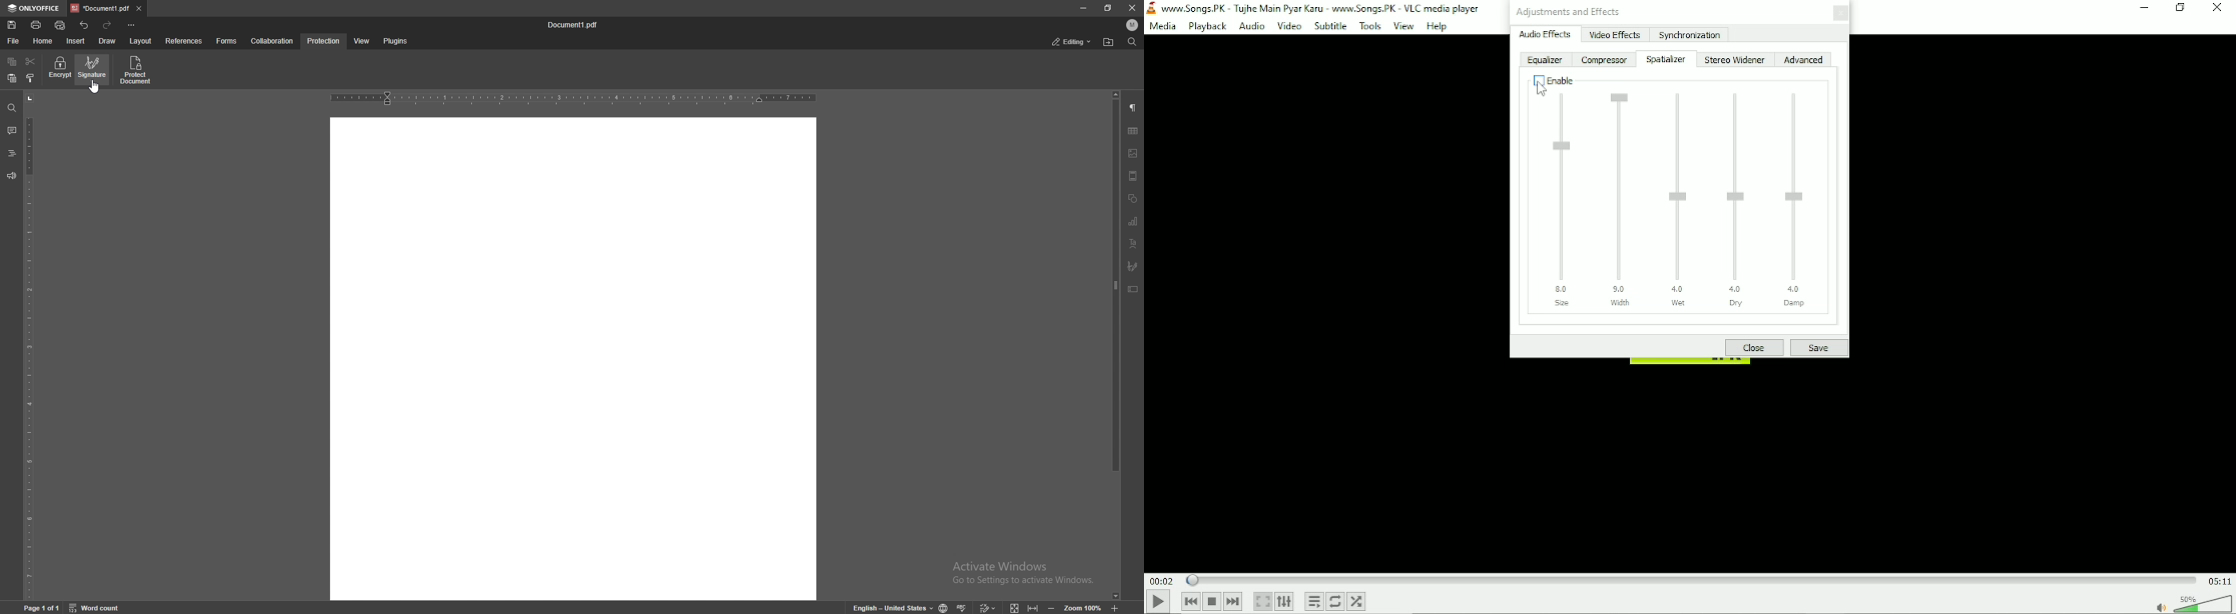 This screenshot has width=2240, height=616. What do you see at coordinates (1134, 7) in the screenshot?
I see `close` at bounding box center [1134, 7].